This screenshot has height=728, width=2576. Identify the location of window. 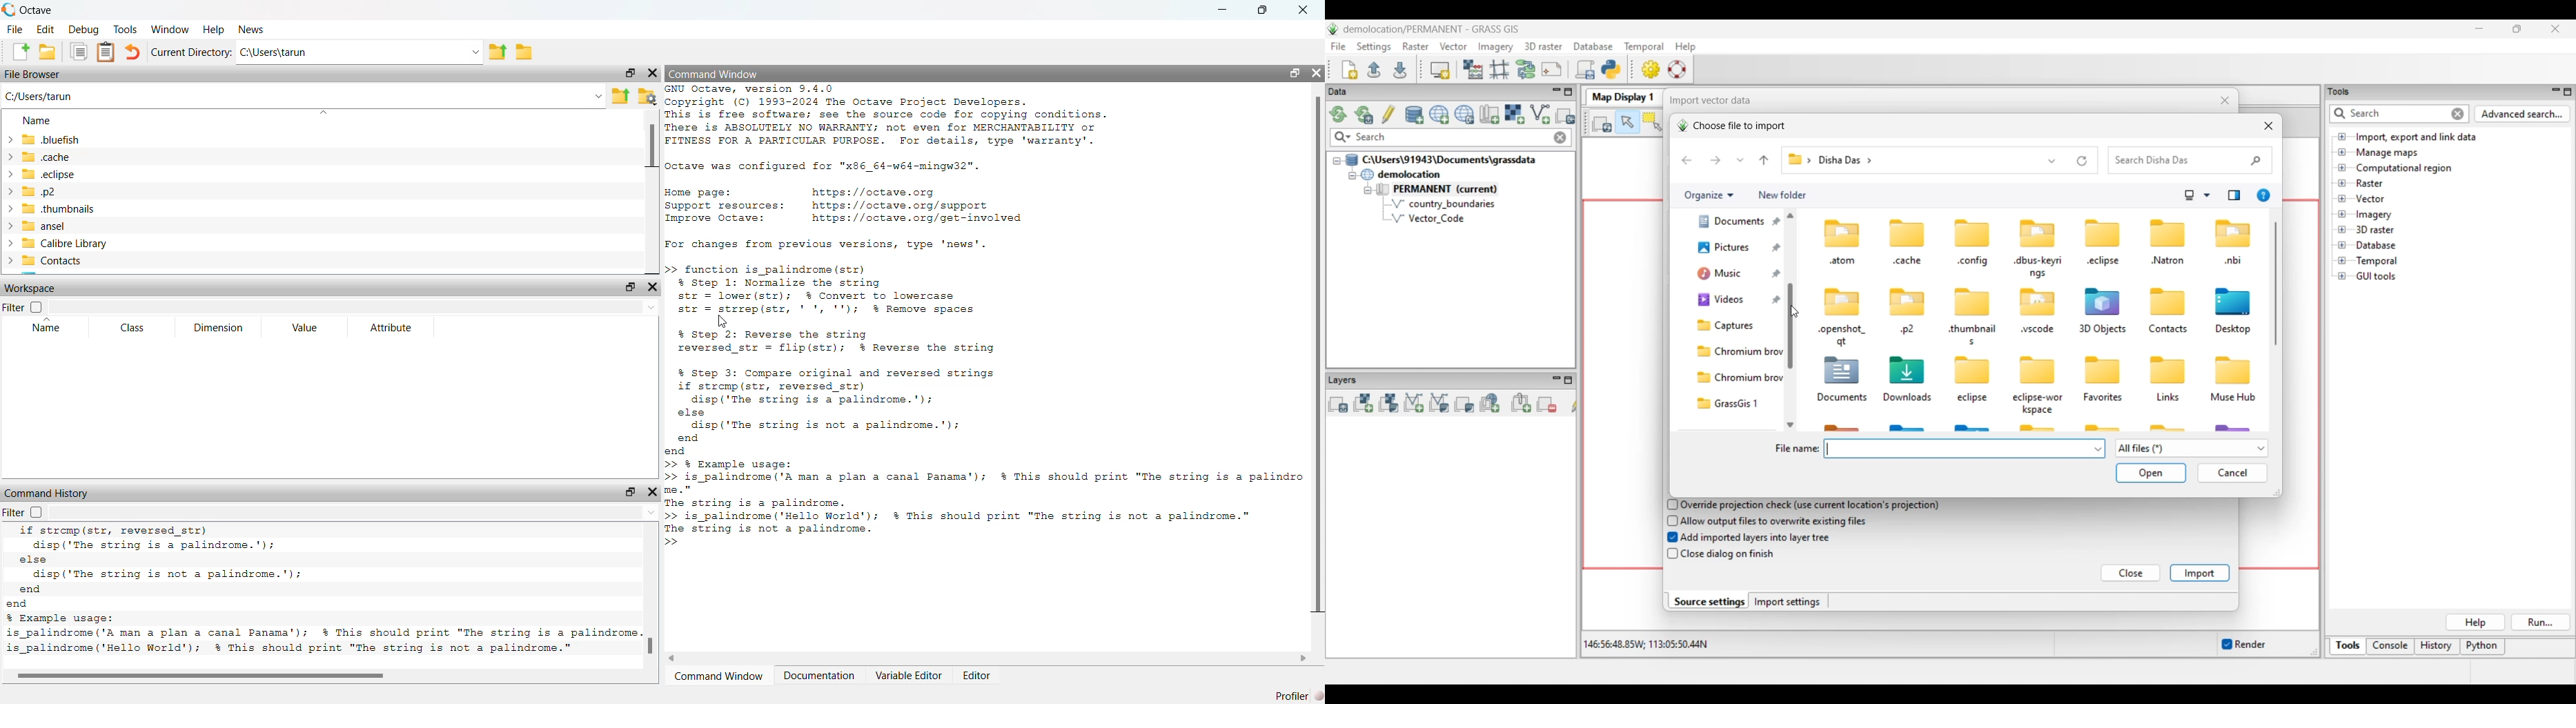
(172, 29).